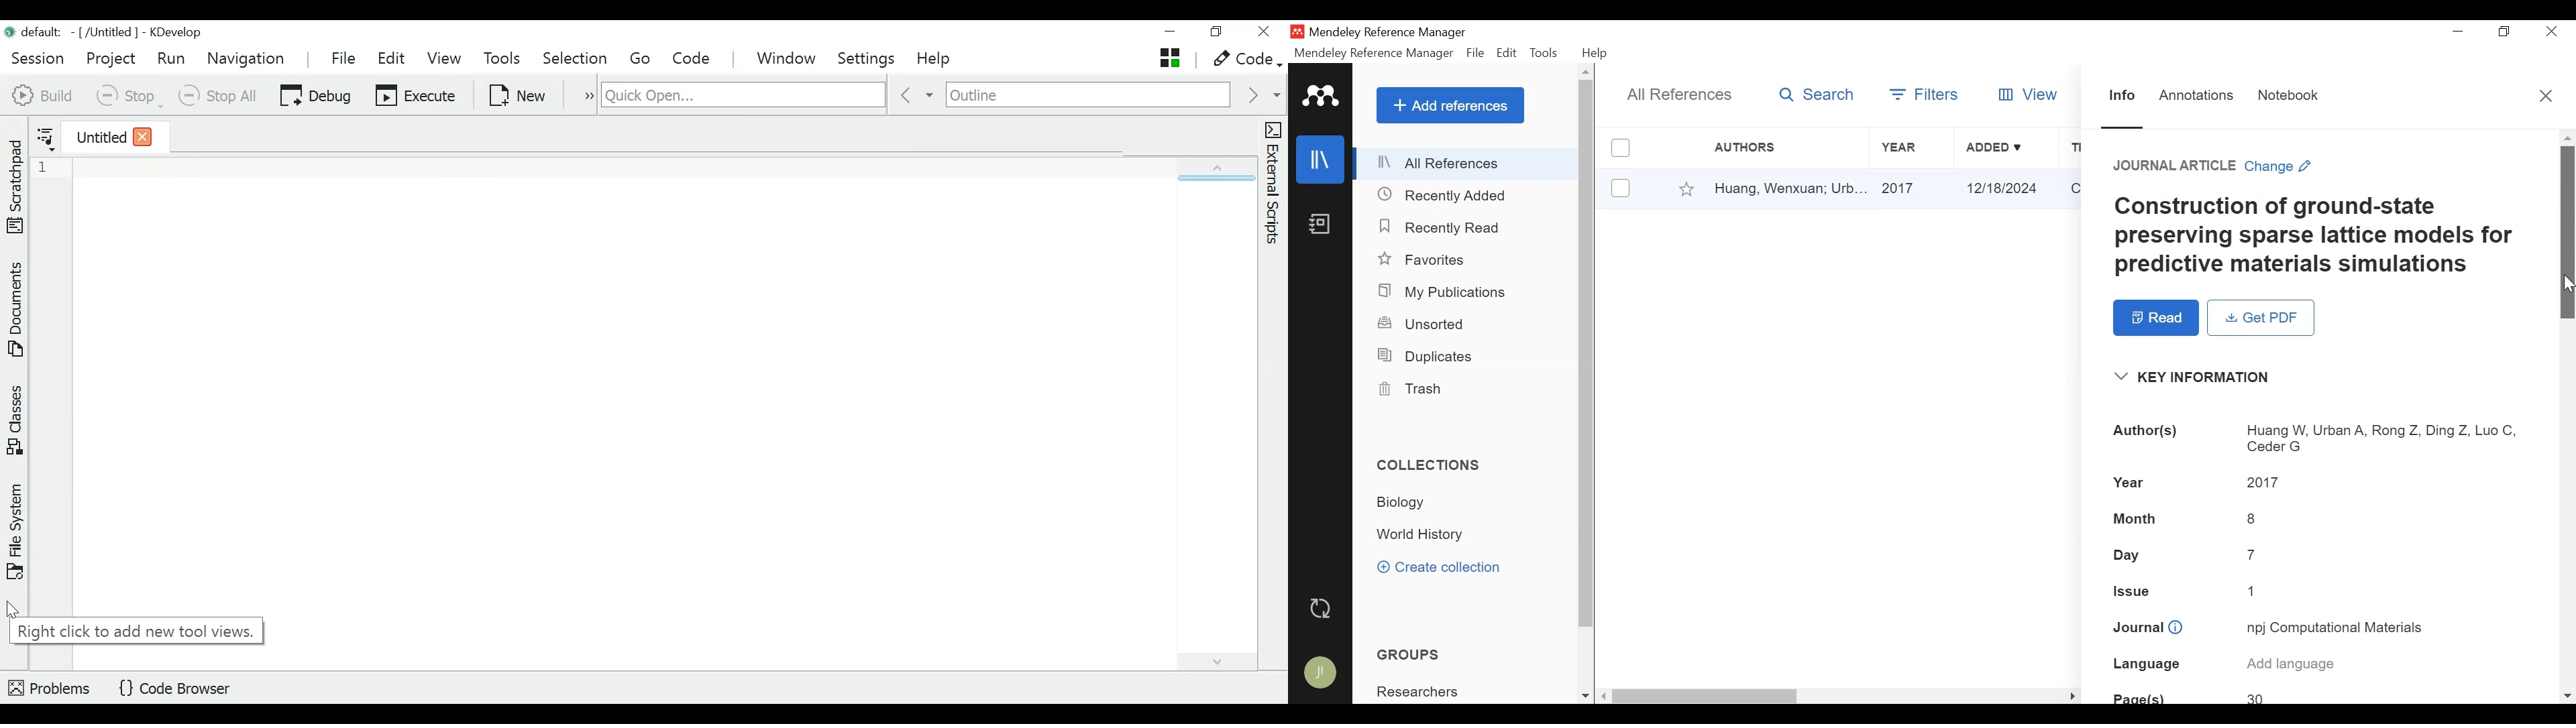 The image size is (2576, 728). Describe the element at coordinates (2006, 188) in the screenshot. I see `12/18/2024` at that location.